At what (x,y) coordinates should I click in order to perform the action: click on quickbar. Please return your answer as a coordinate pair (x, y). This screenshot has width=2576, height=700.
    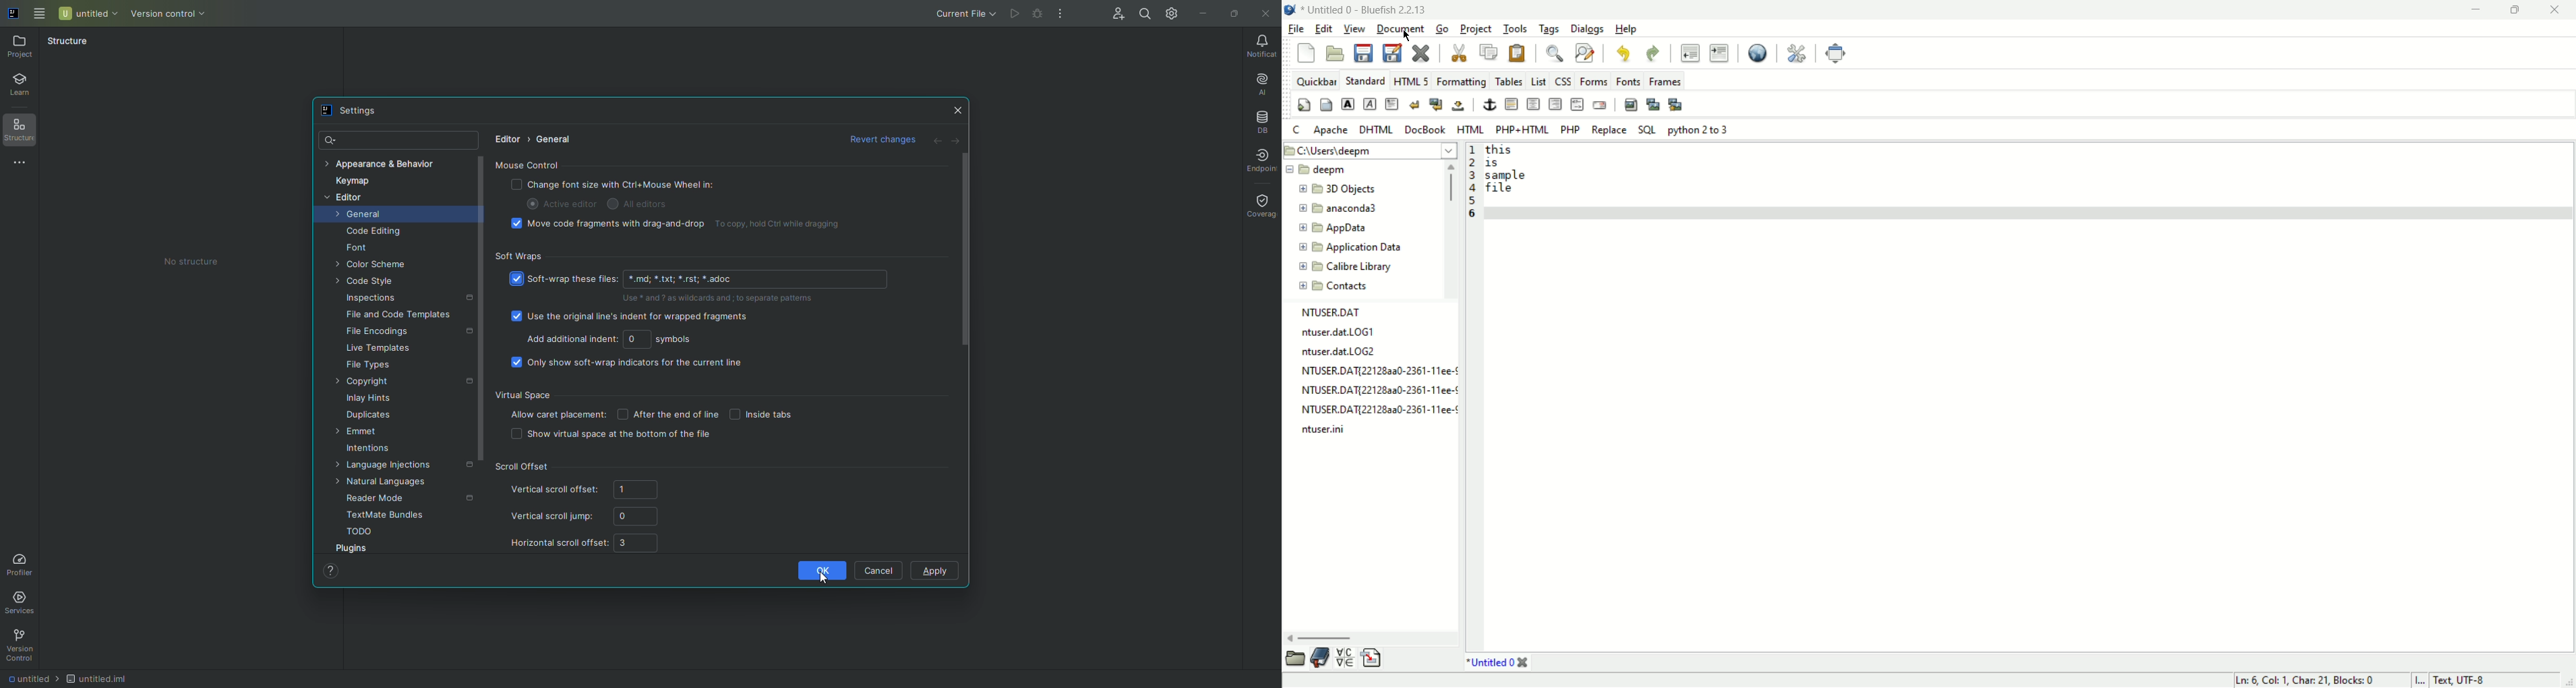
    Looking at the image, I should click on (1319, 82).